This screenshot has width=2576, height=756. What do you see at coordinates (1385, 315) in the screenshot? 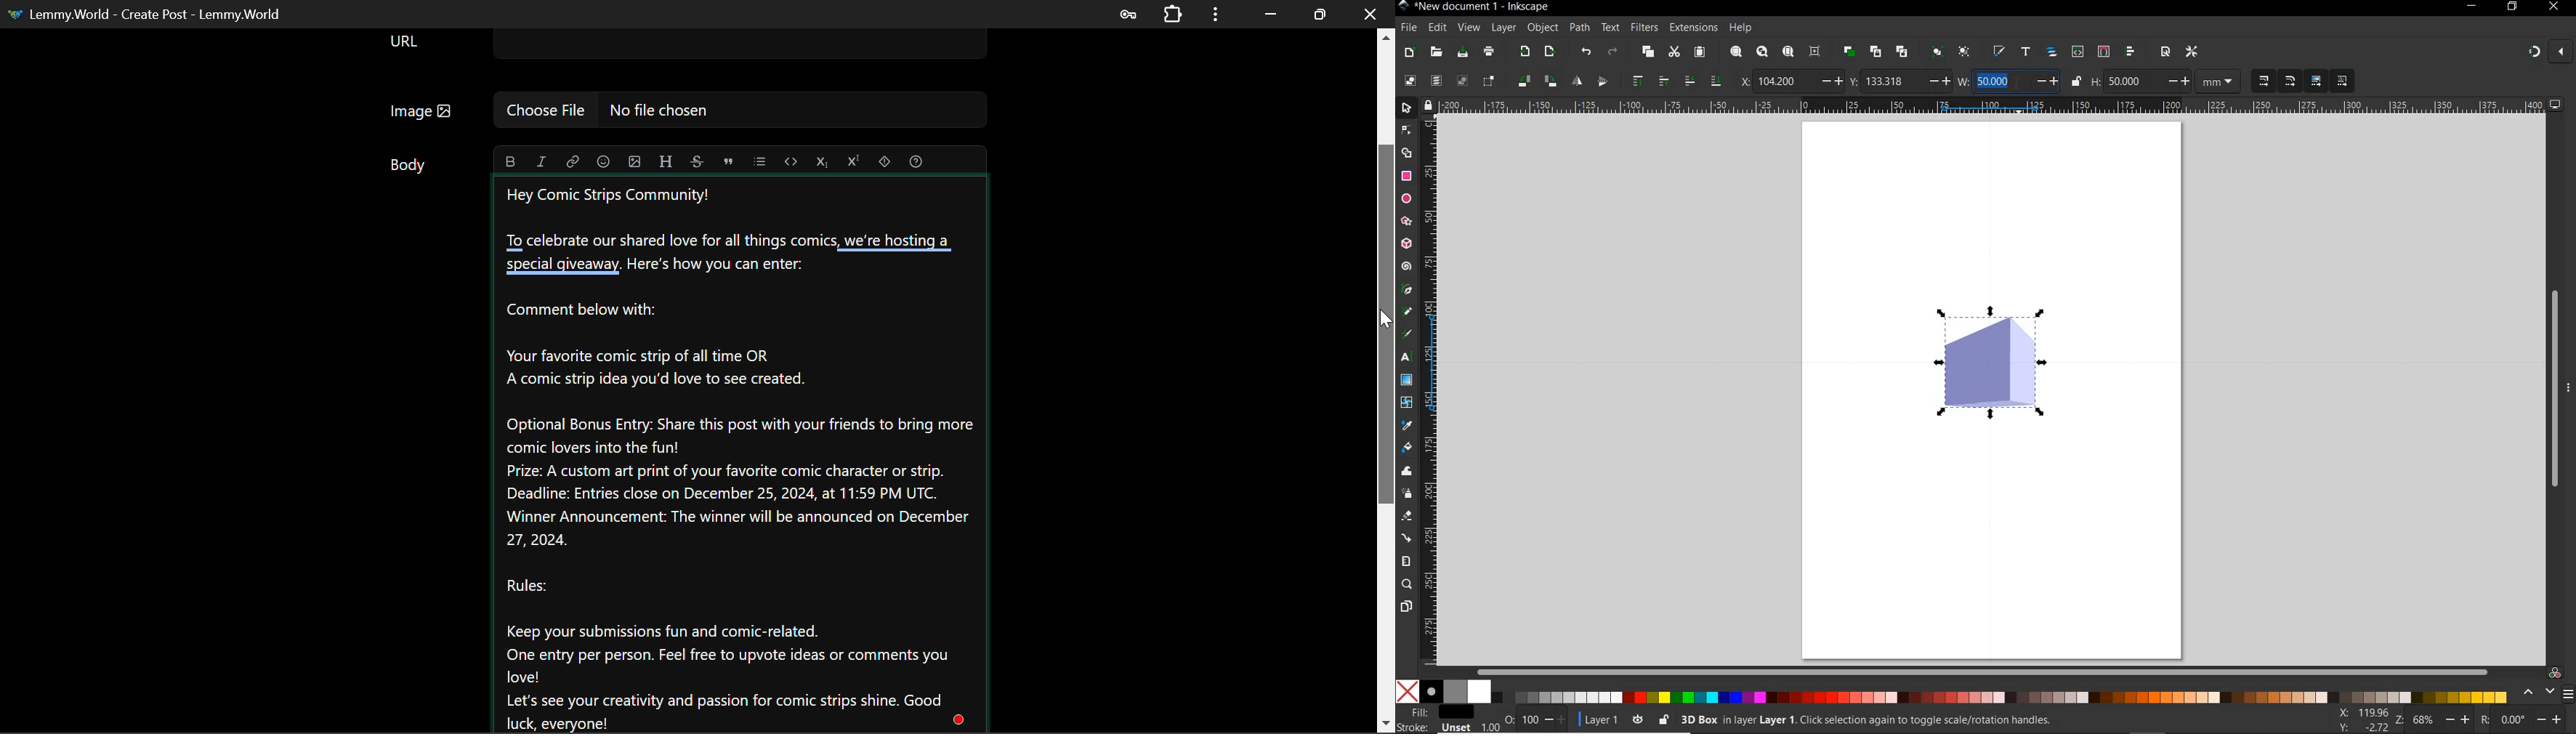
I see `MOUSE_DOWN Cursor Position` at bounding box center [1385, 315].